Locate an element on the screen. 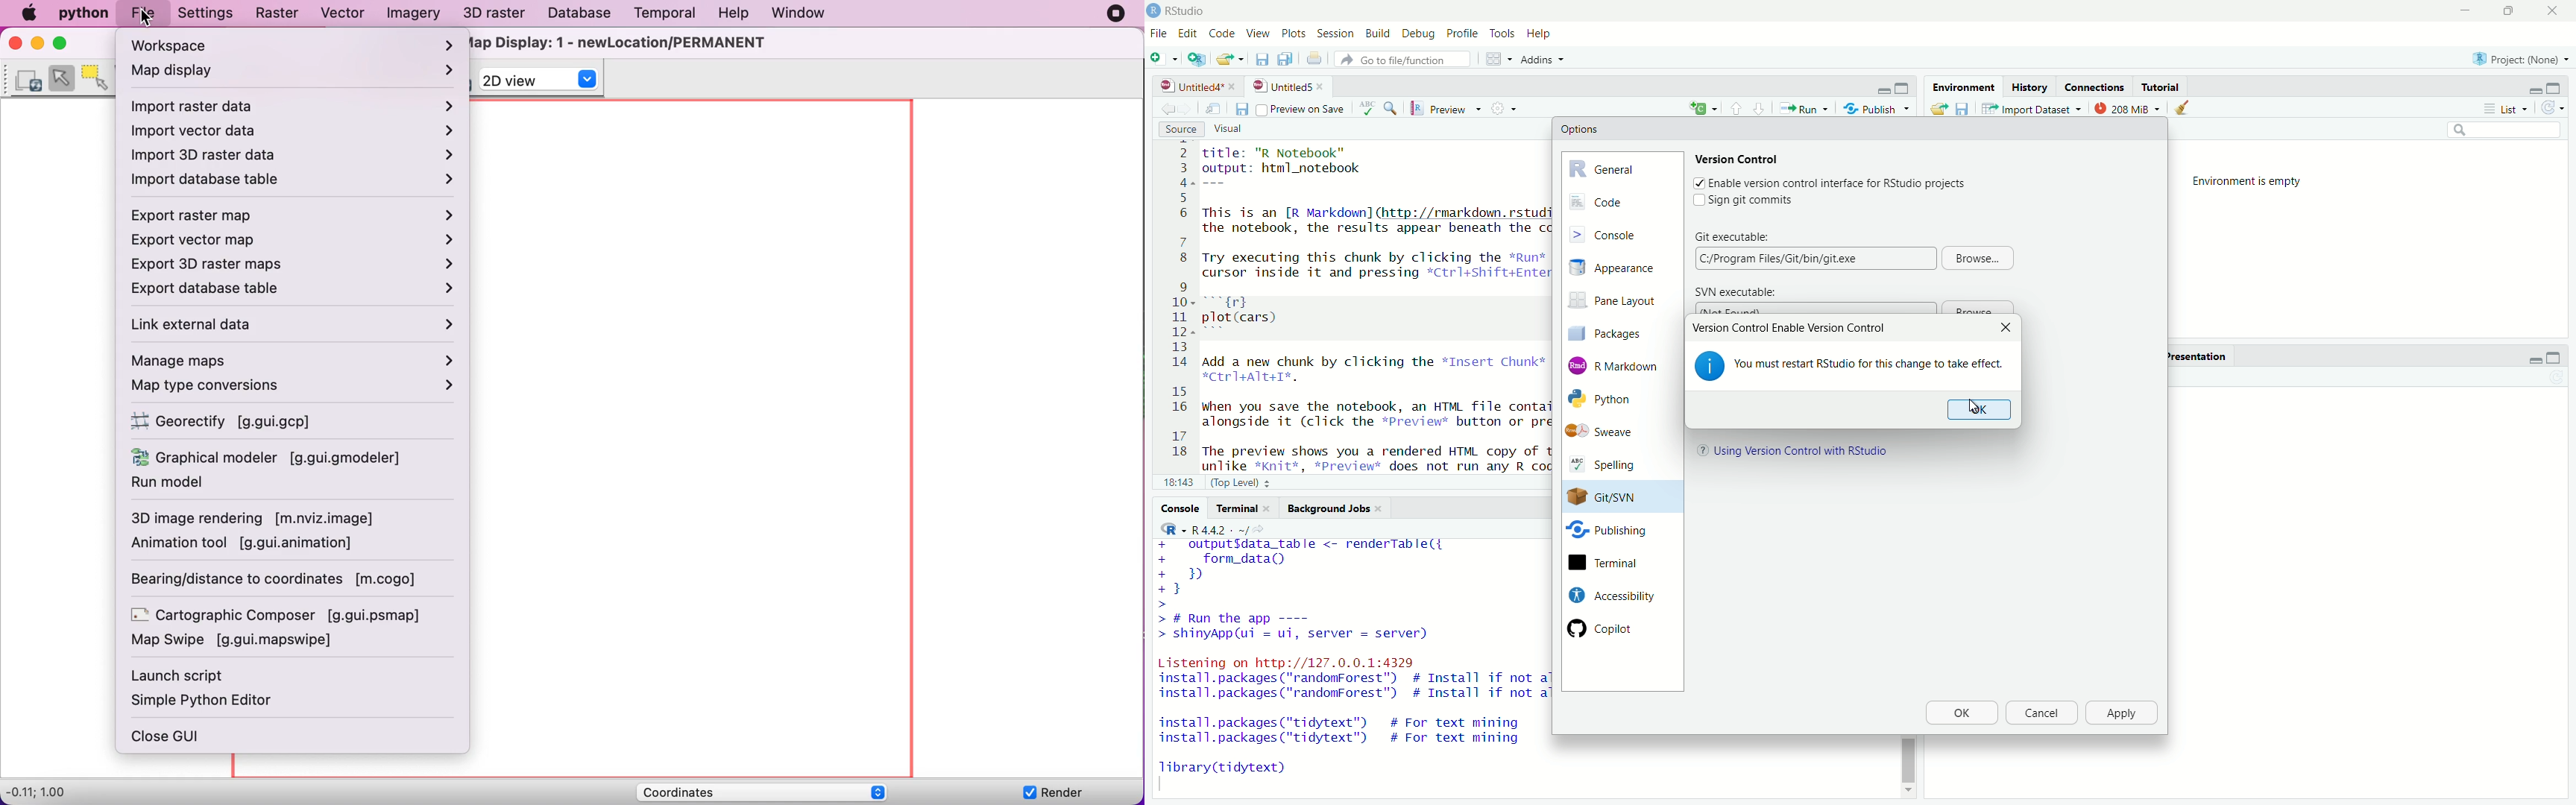  Presentation is located at coordinates (2196, 356).